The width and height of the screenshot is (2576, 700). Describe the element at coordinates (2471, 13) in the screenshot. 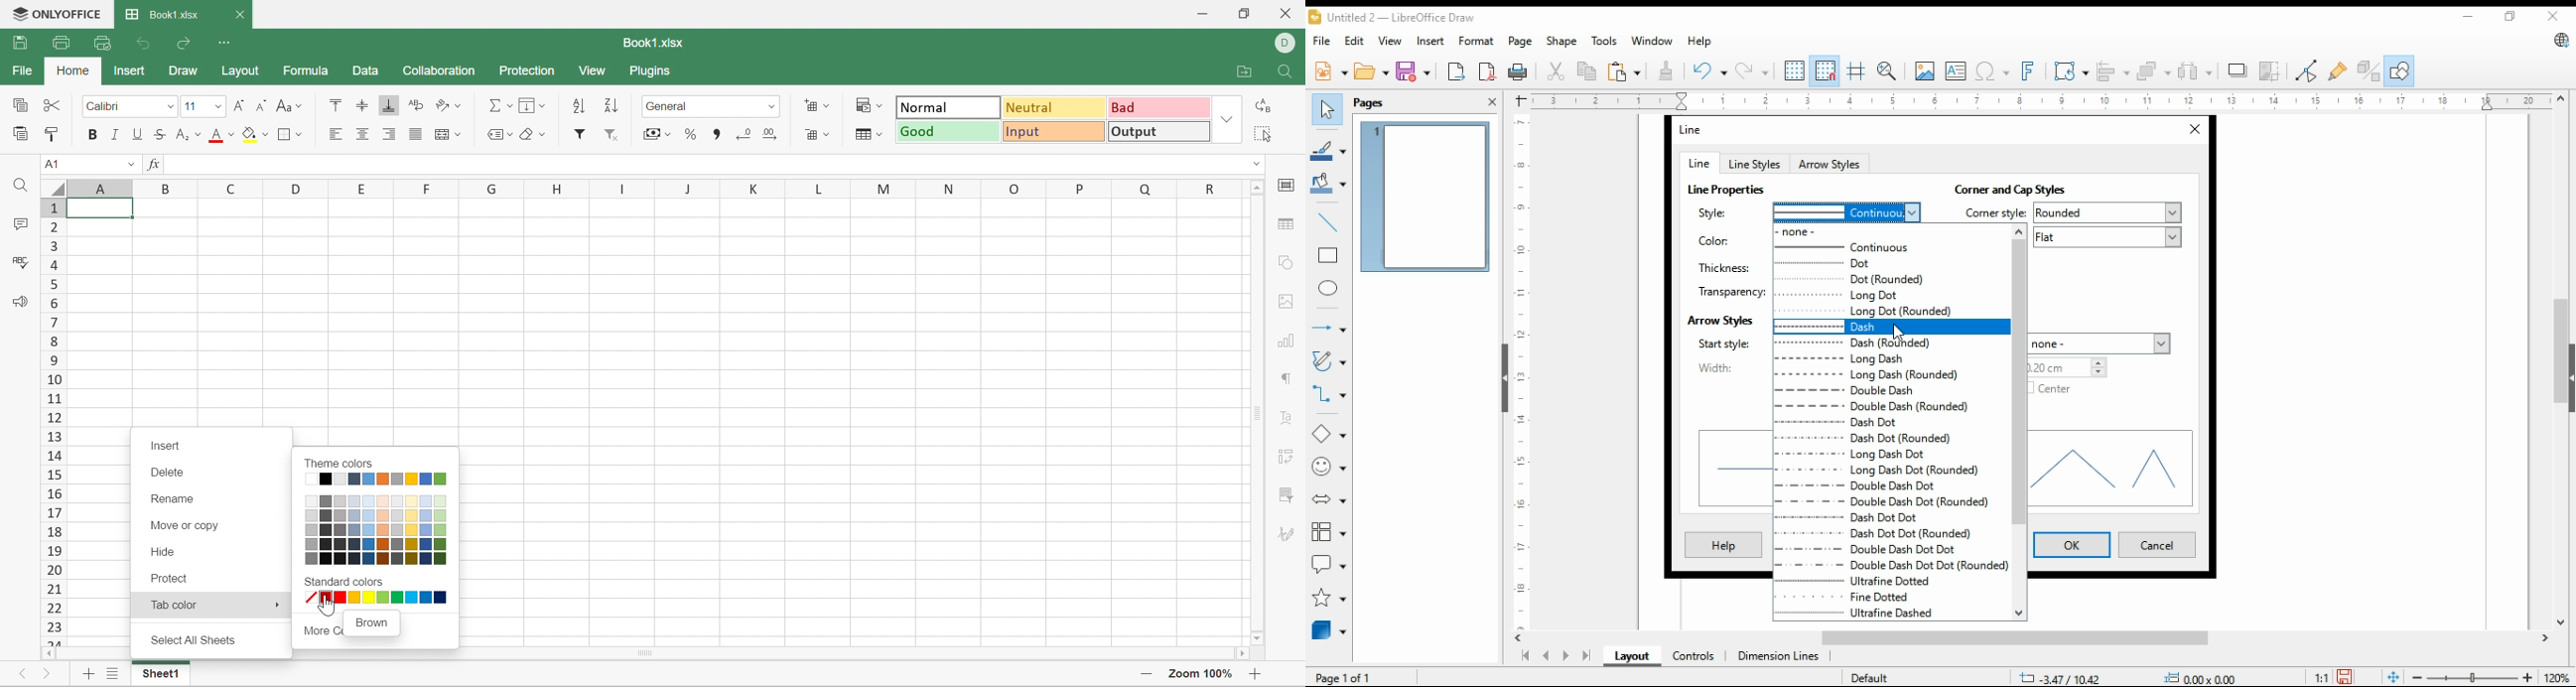

I see `minimize` at that location.